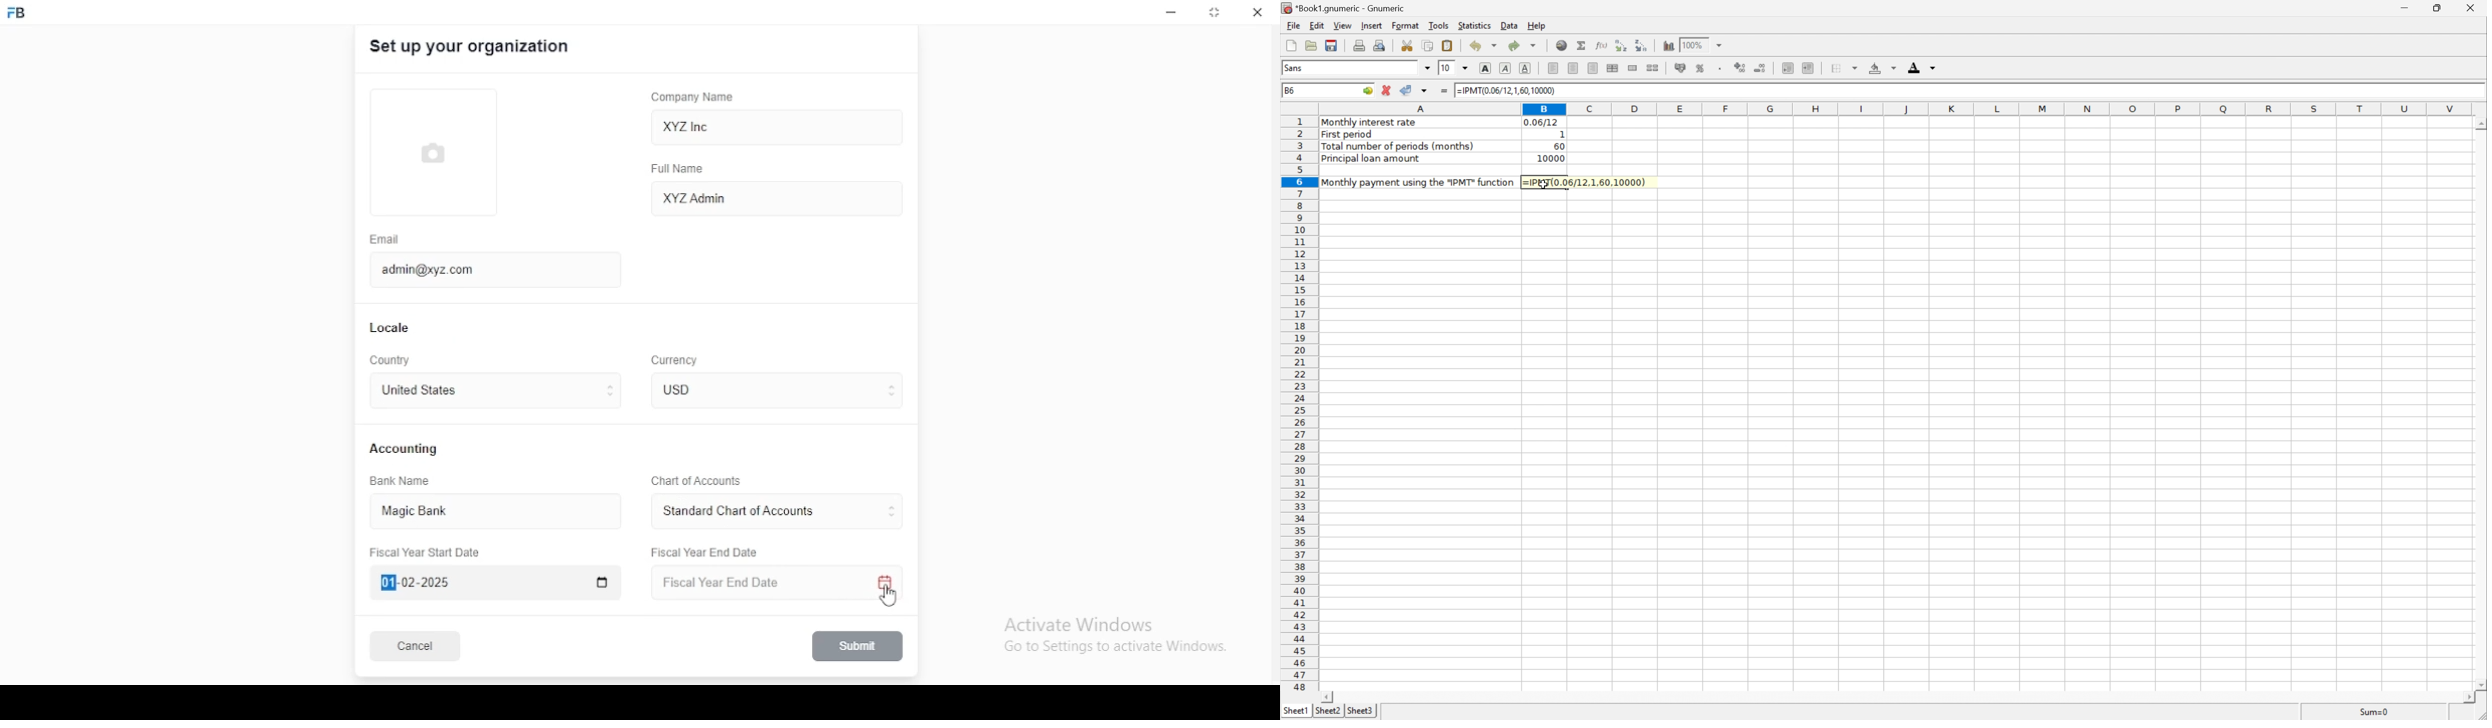 The height and width of the screenshot is (728, 2492). I want to click on Scroll Up, so click(2480, 123).